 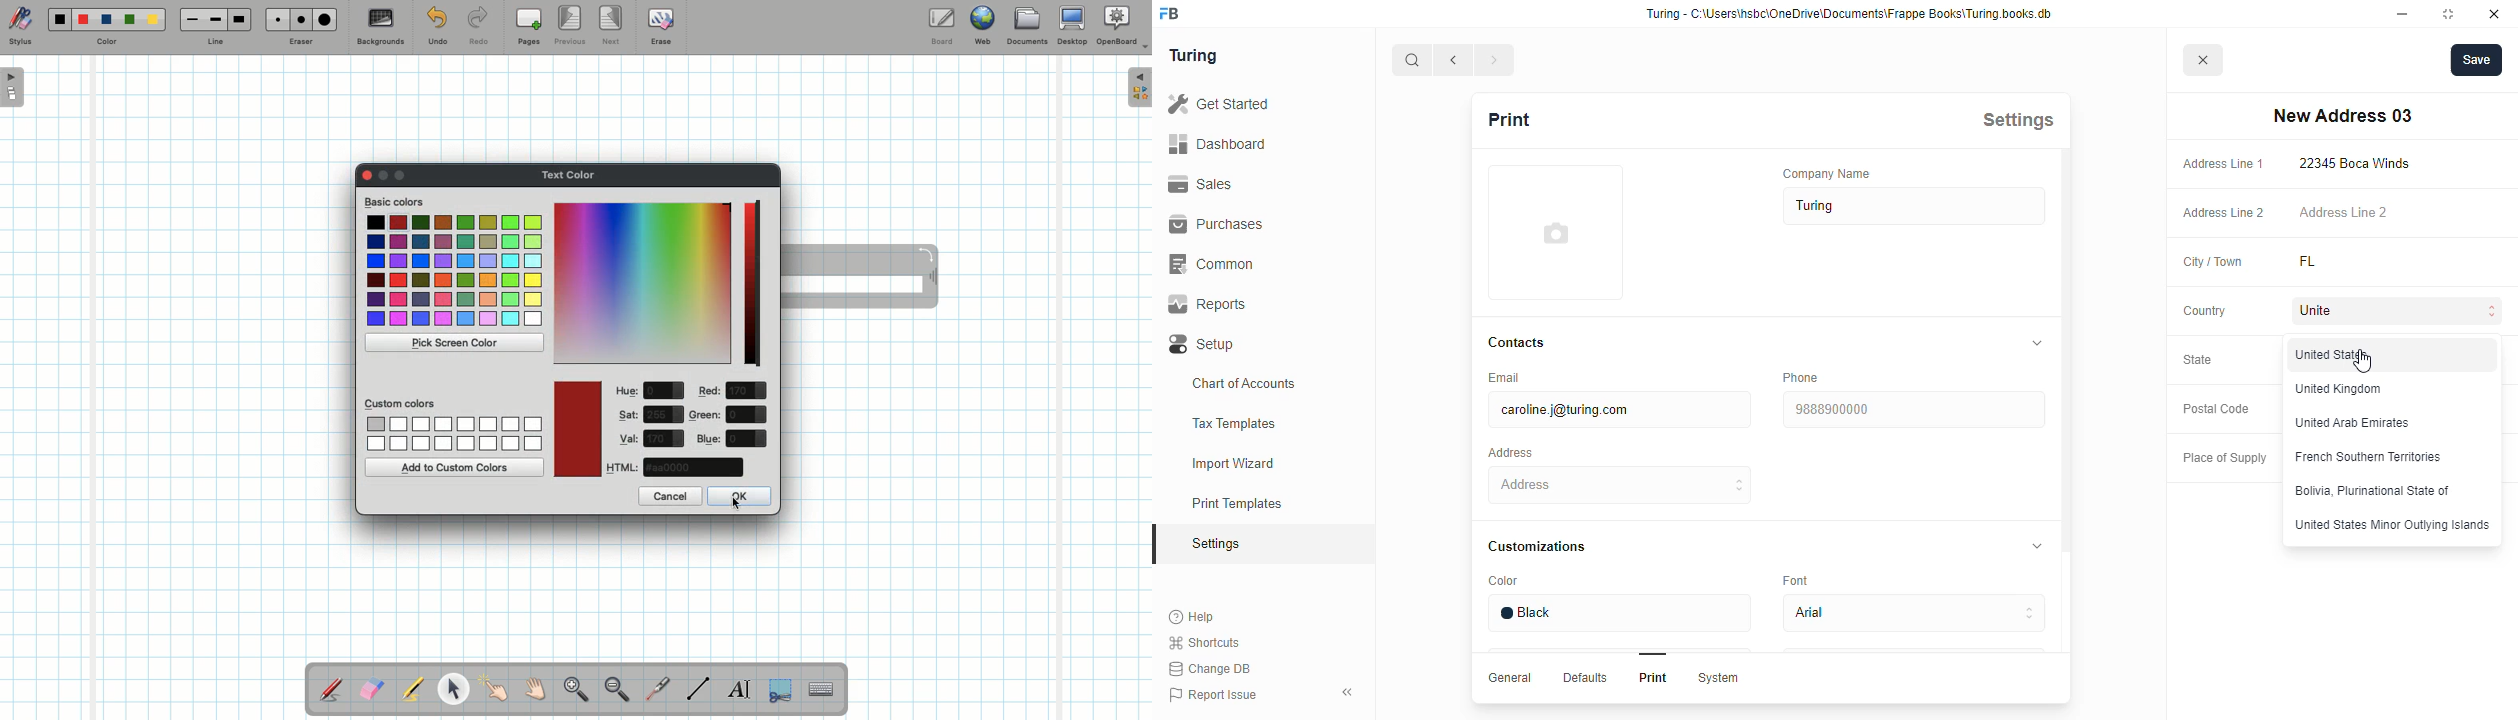 What do you see at coordinates (2332, 262) in the screenshot?
I see `FL` at bounding box center [2332, 262].